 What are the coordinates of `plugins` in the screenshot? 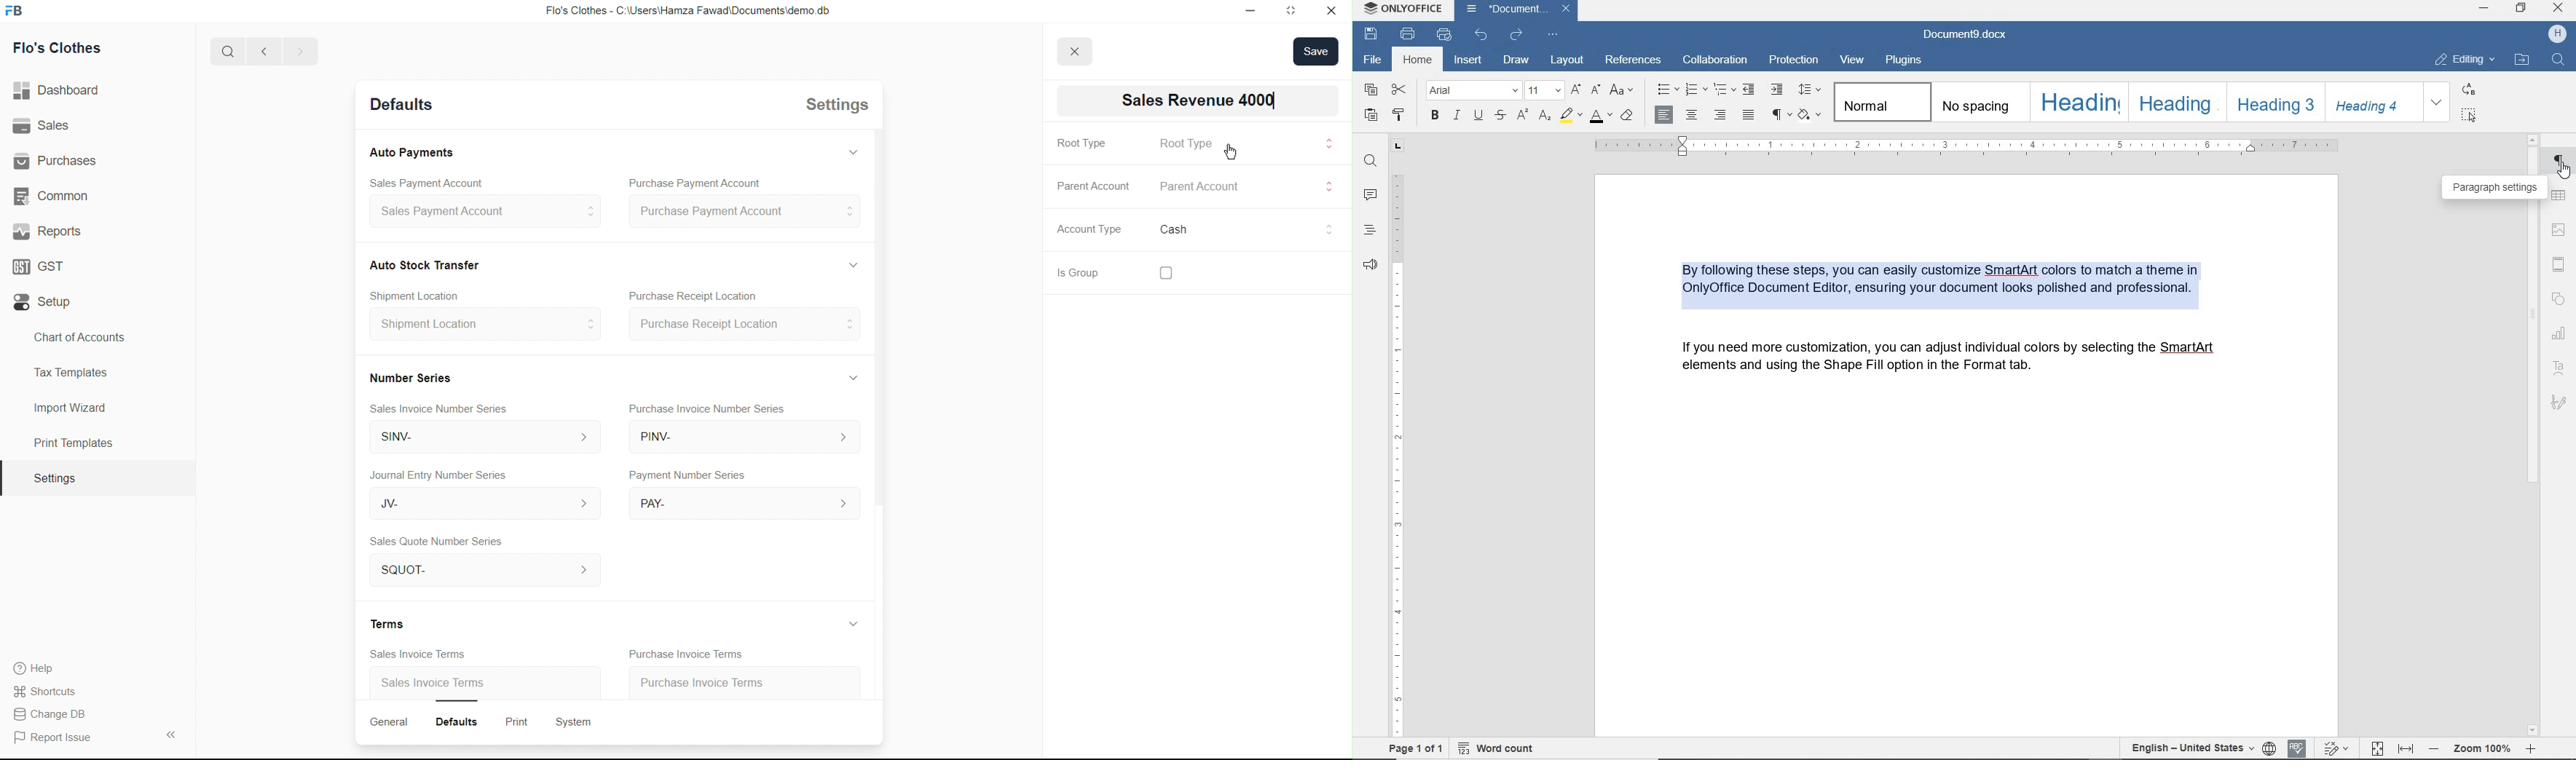 It's located at (1910, 60).